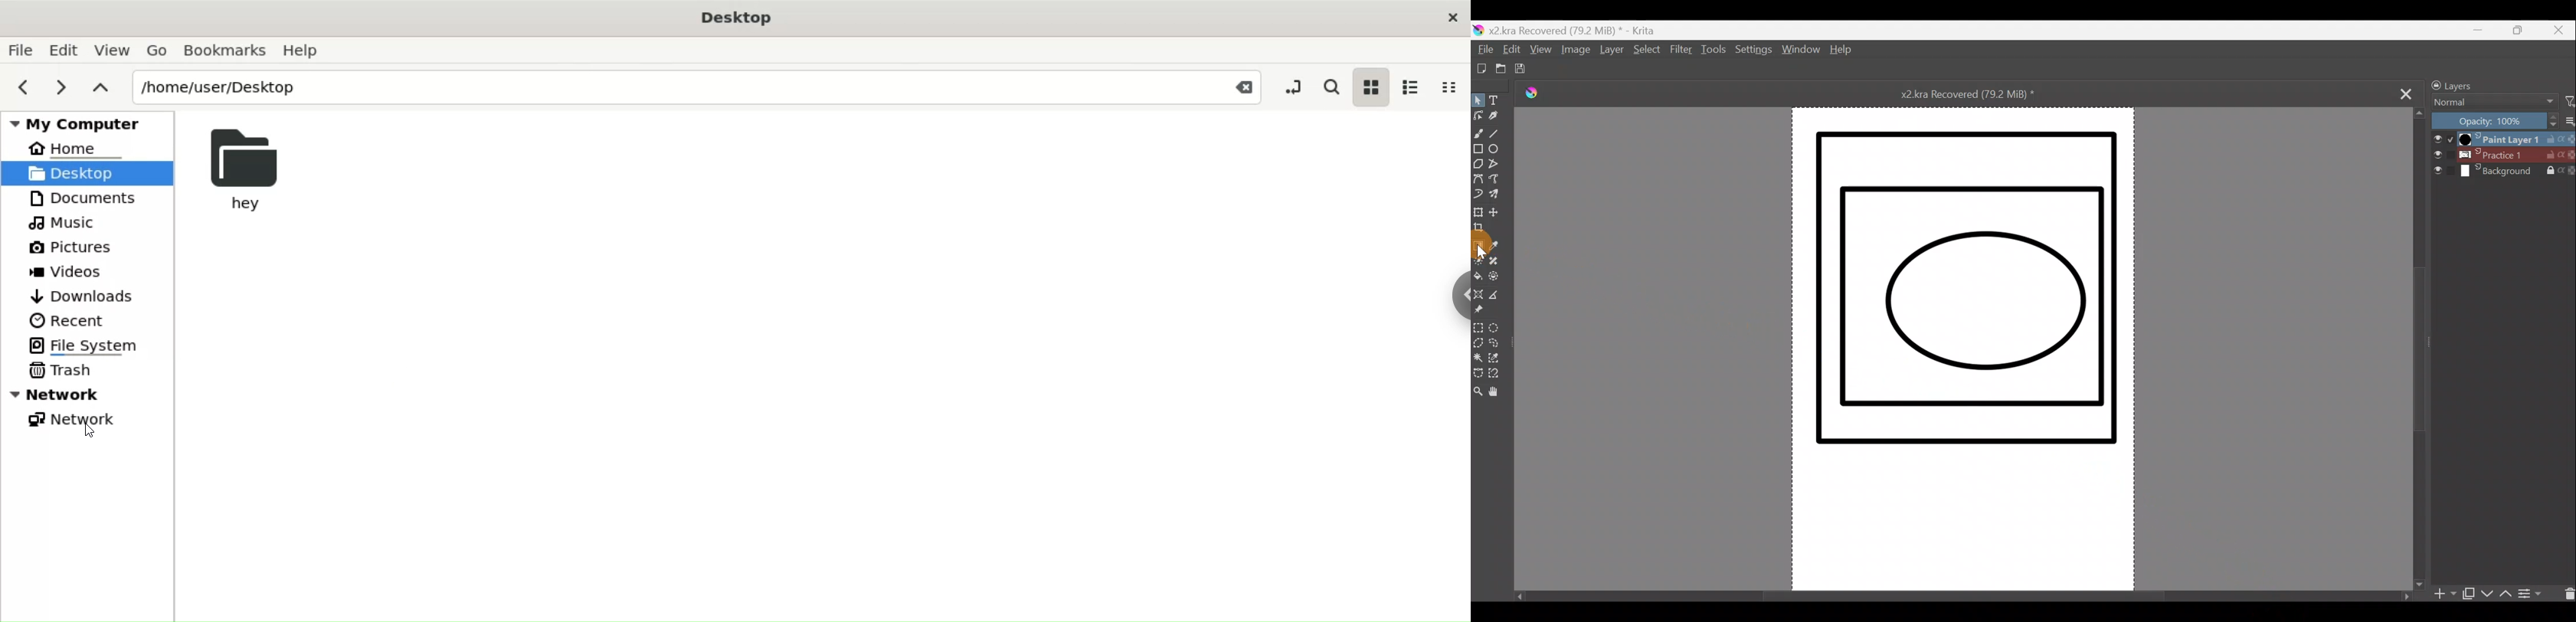 This screenshot has width=2576, height=644. What do you see at coordinates (1455, 88) in the screenshot?
I see `compact view` at bounding box center [1455, 88].